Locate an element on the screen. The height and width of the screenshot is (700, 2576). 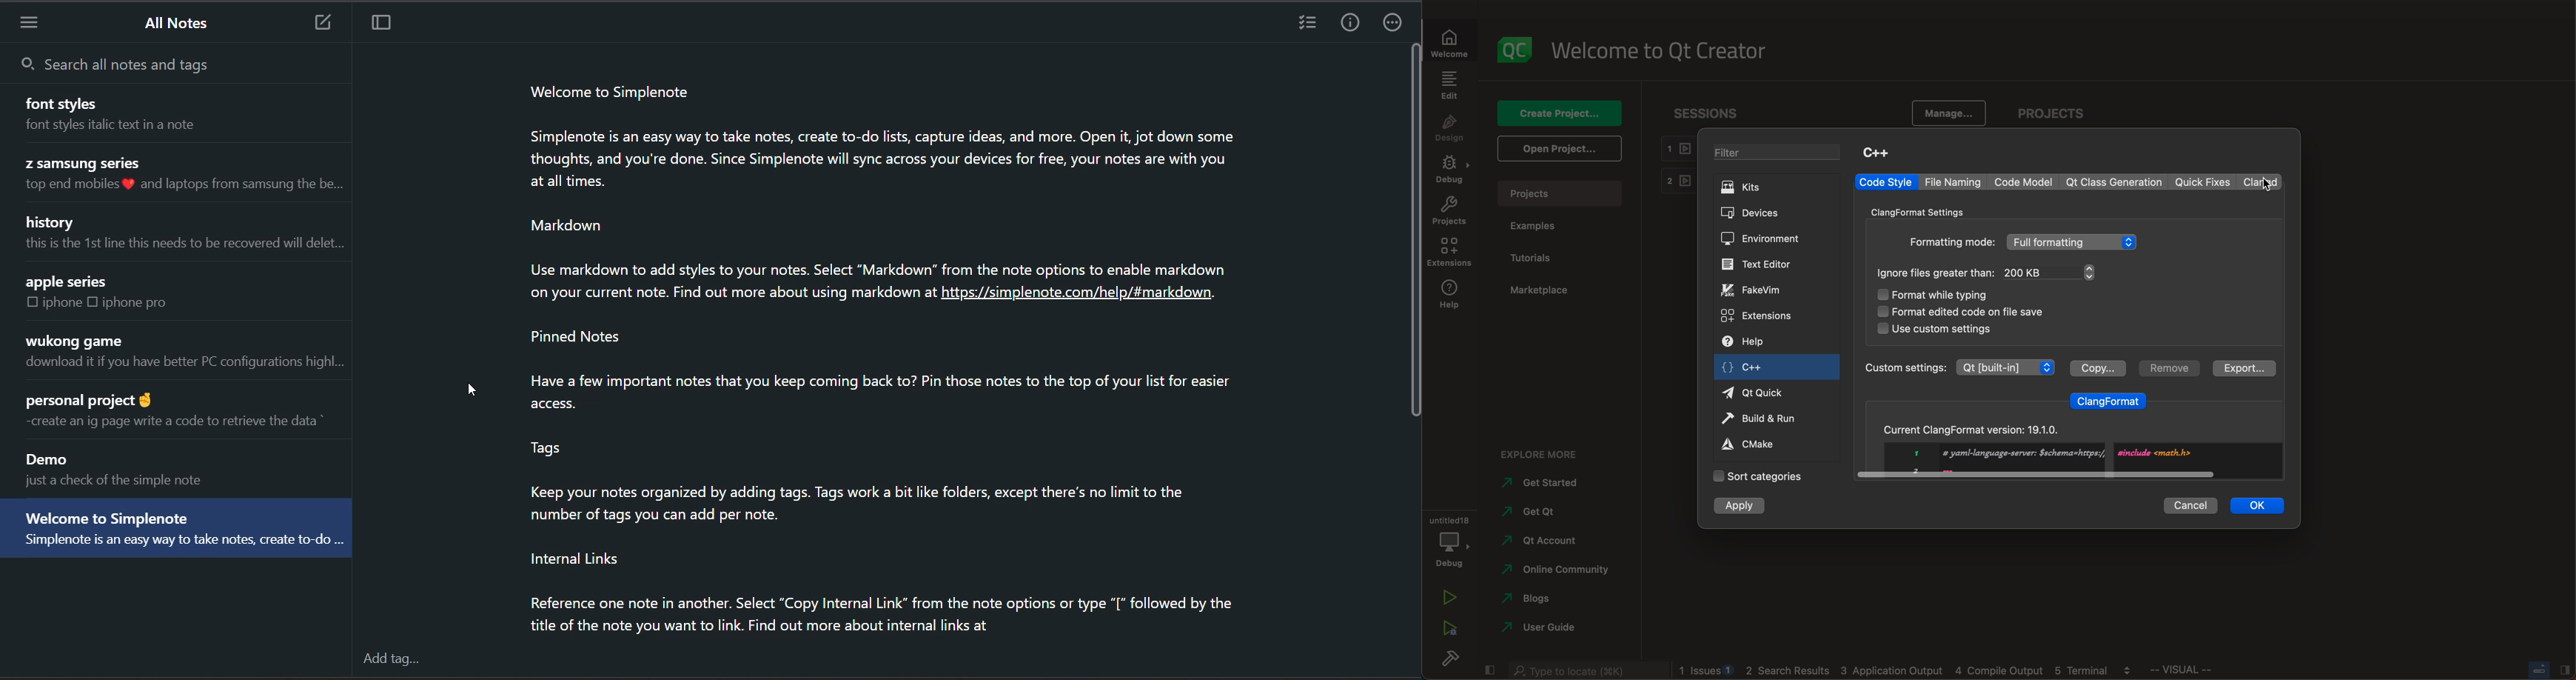
debug is located at coordinates (1451, 544).